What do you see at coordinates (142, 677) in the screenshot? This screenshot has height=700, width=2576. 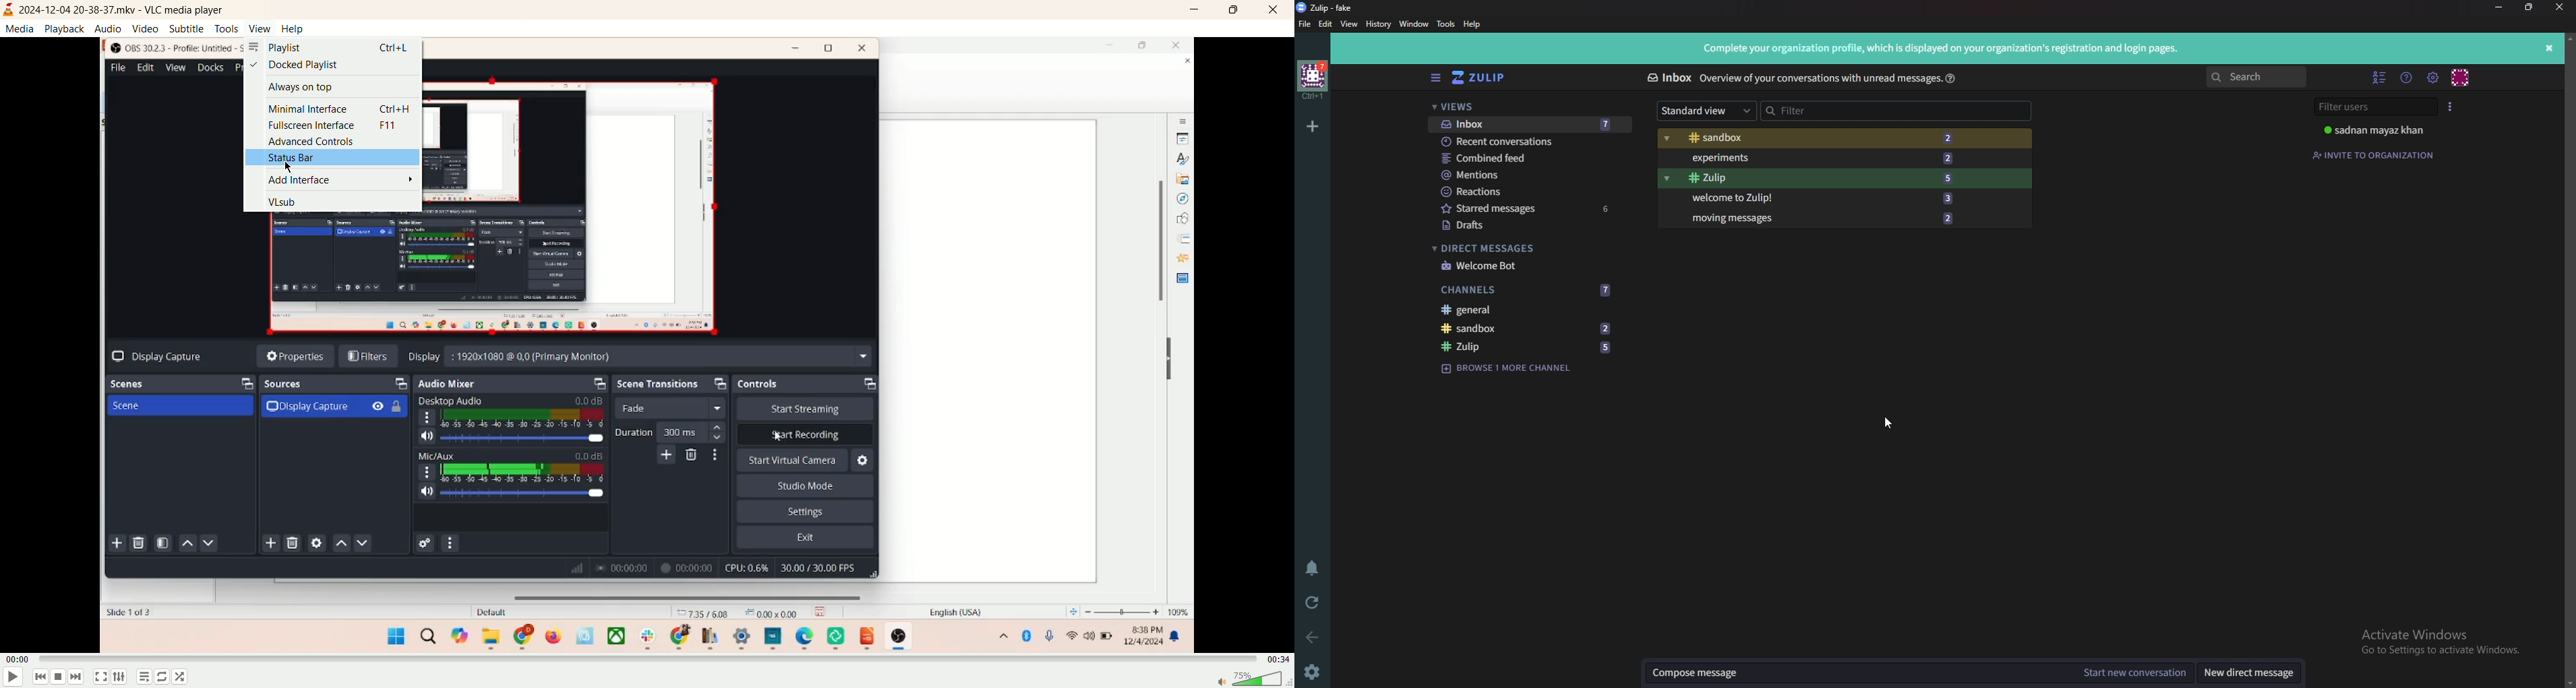 I see `playlist` at bounding box center [142, 677].